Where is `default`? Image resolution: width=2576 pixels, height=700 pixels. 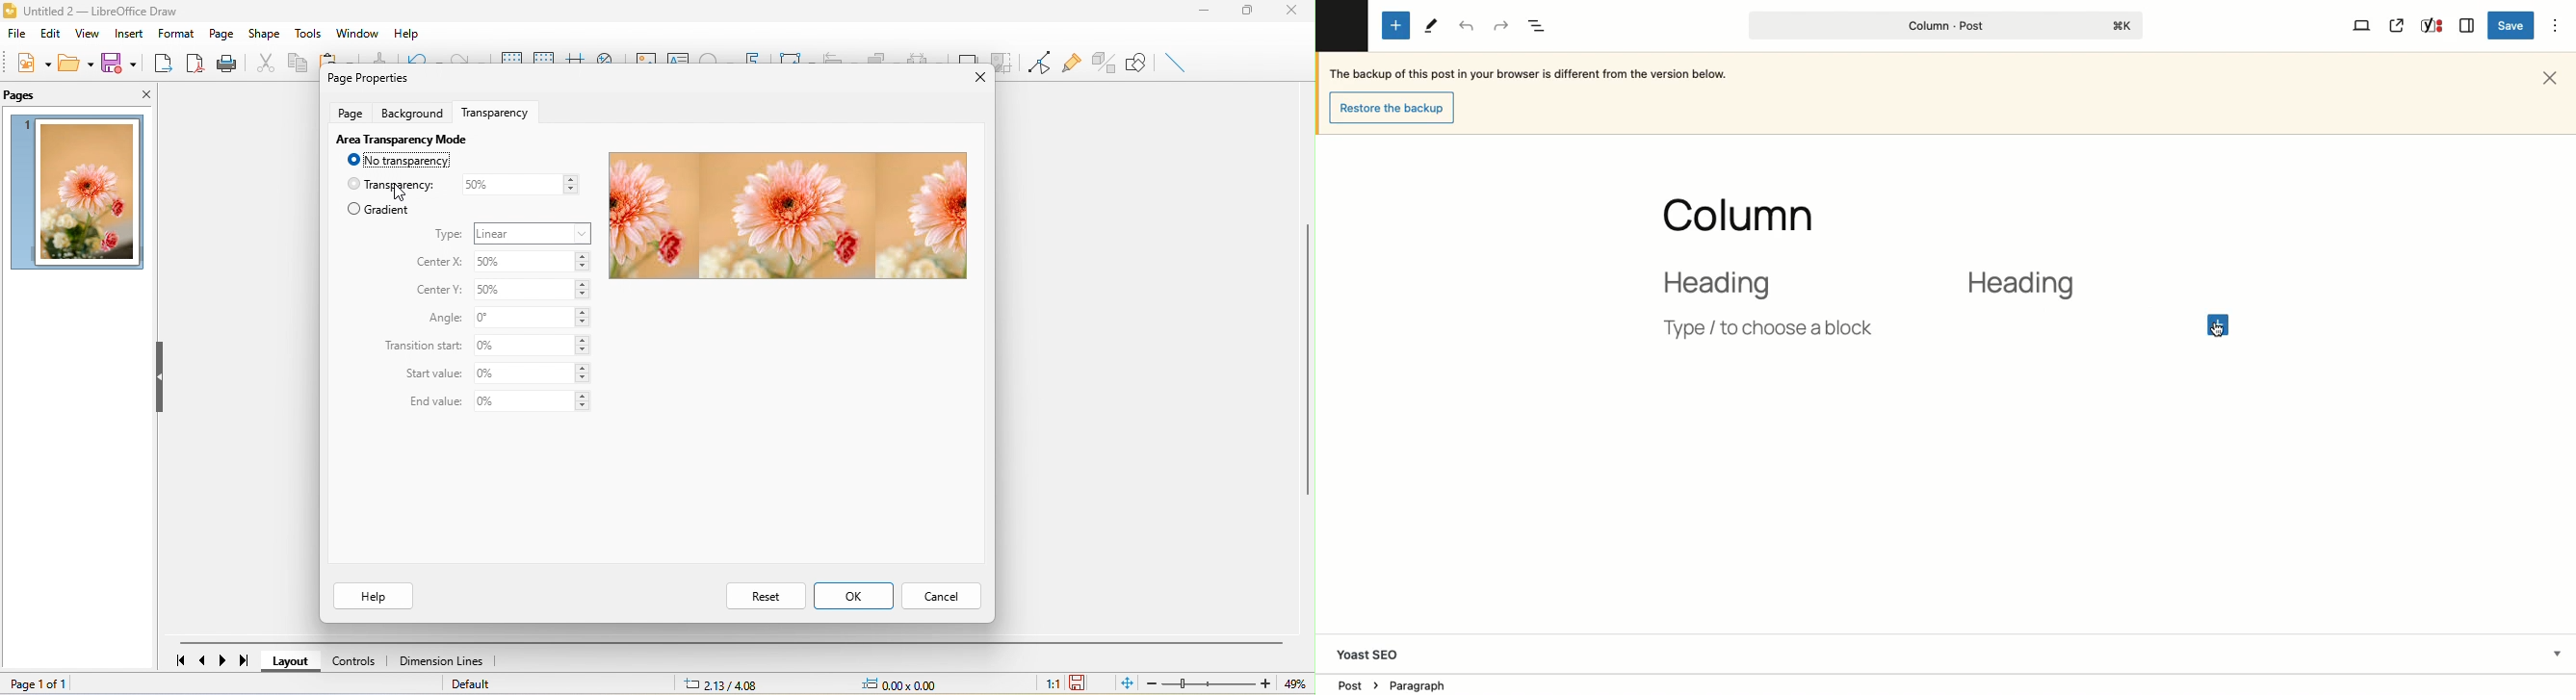
default is located at coordinates (473, 684).